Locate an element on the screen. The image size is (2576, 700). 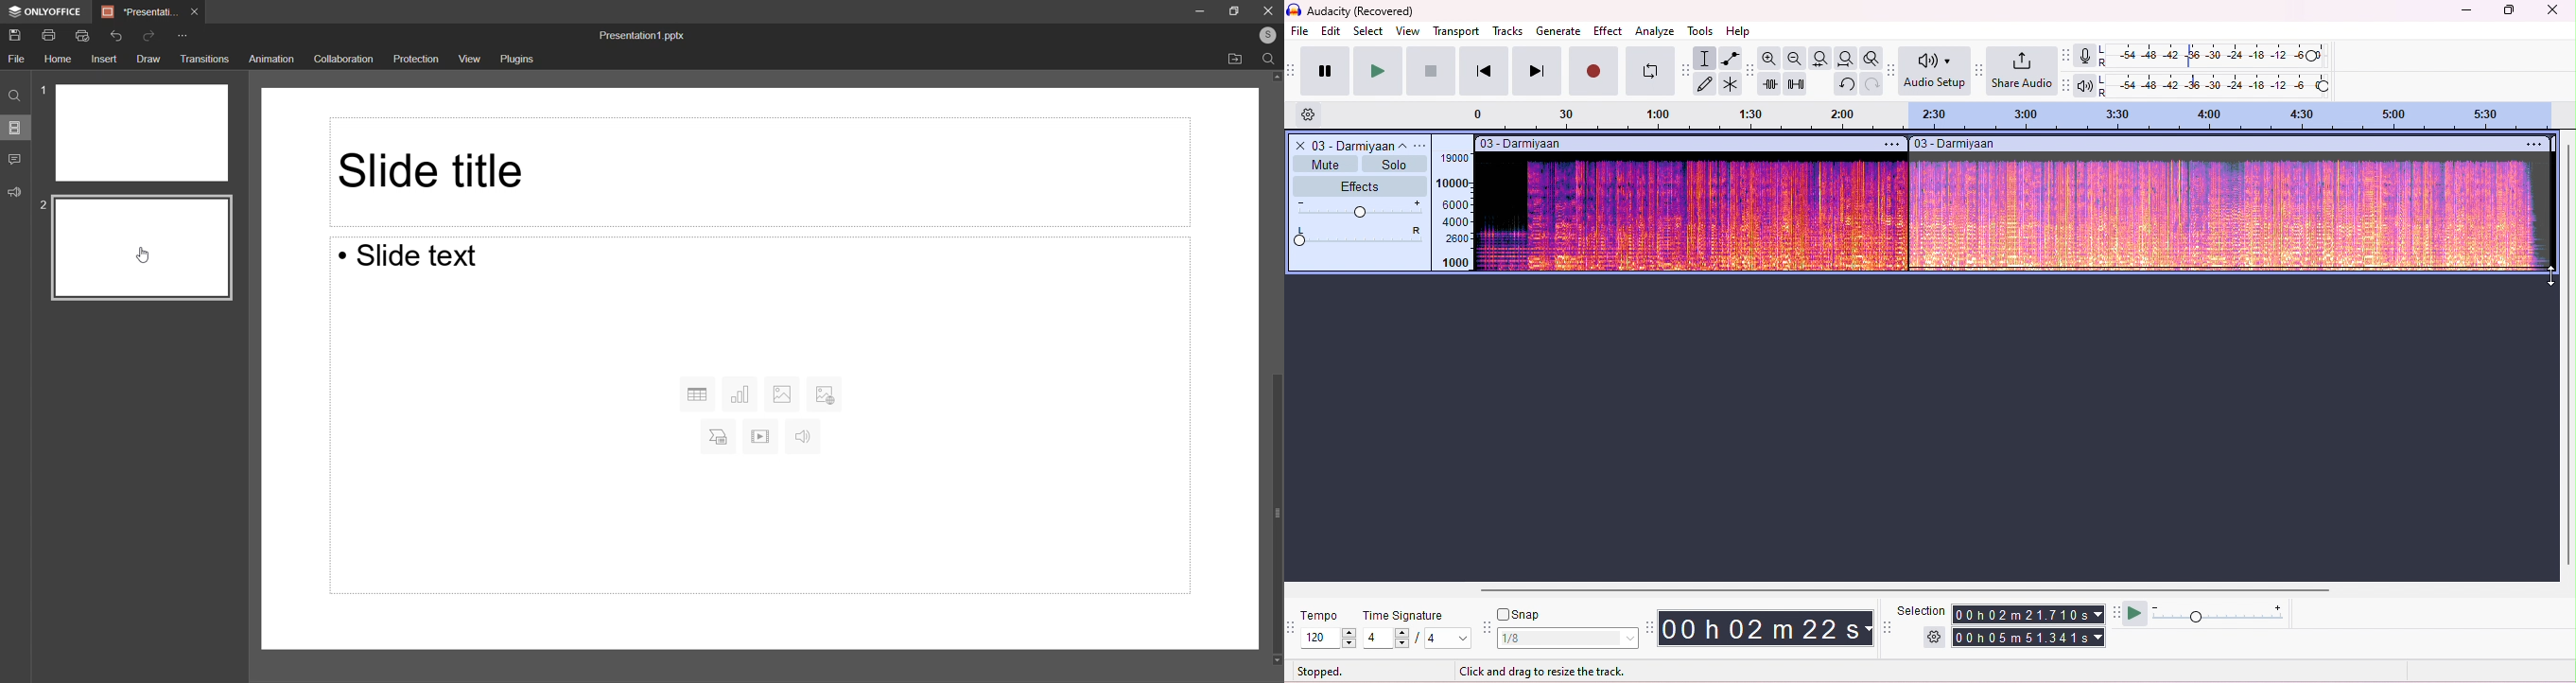
snap tool bar is located at coordinates (1489, 628).